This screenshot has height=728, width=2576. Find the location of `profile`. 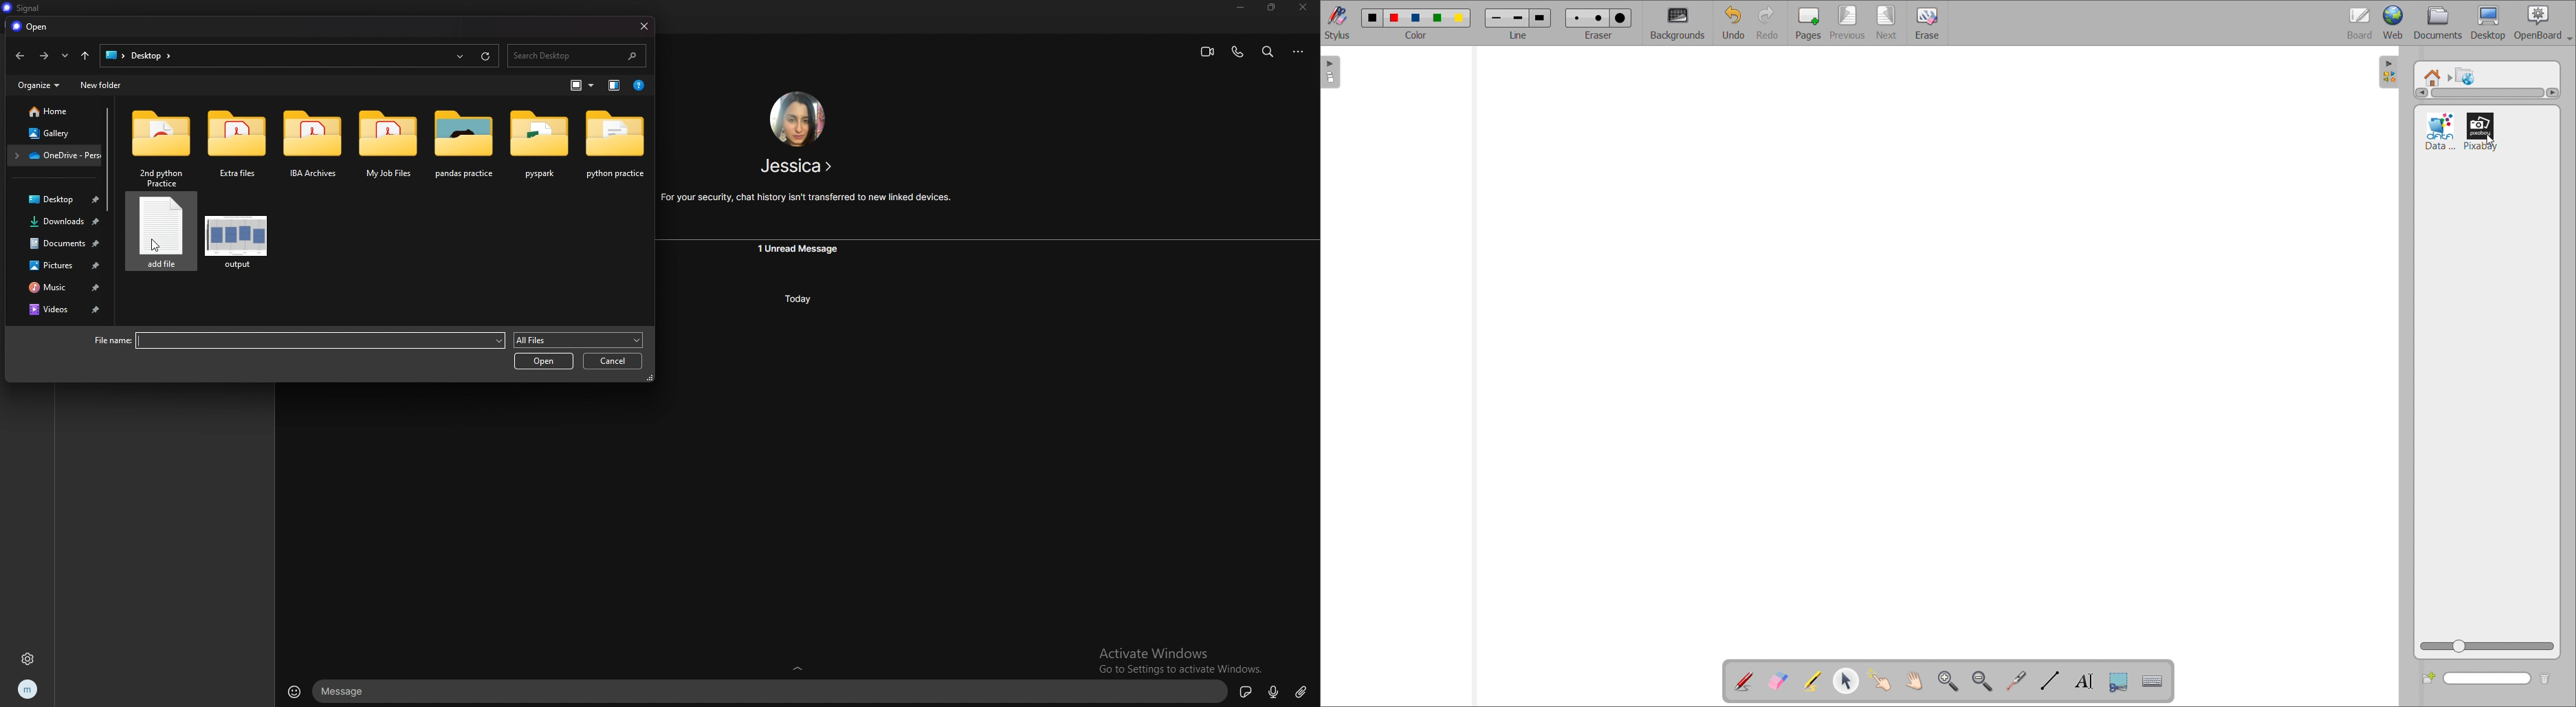

profile is located at coordinates (29, 690).